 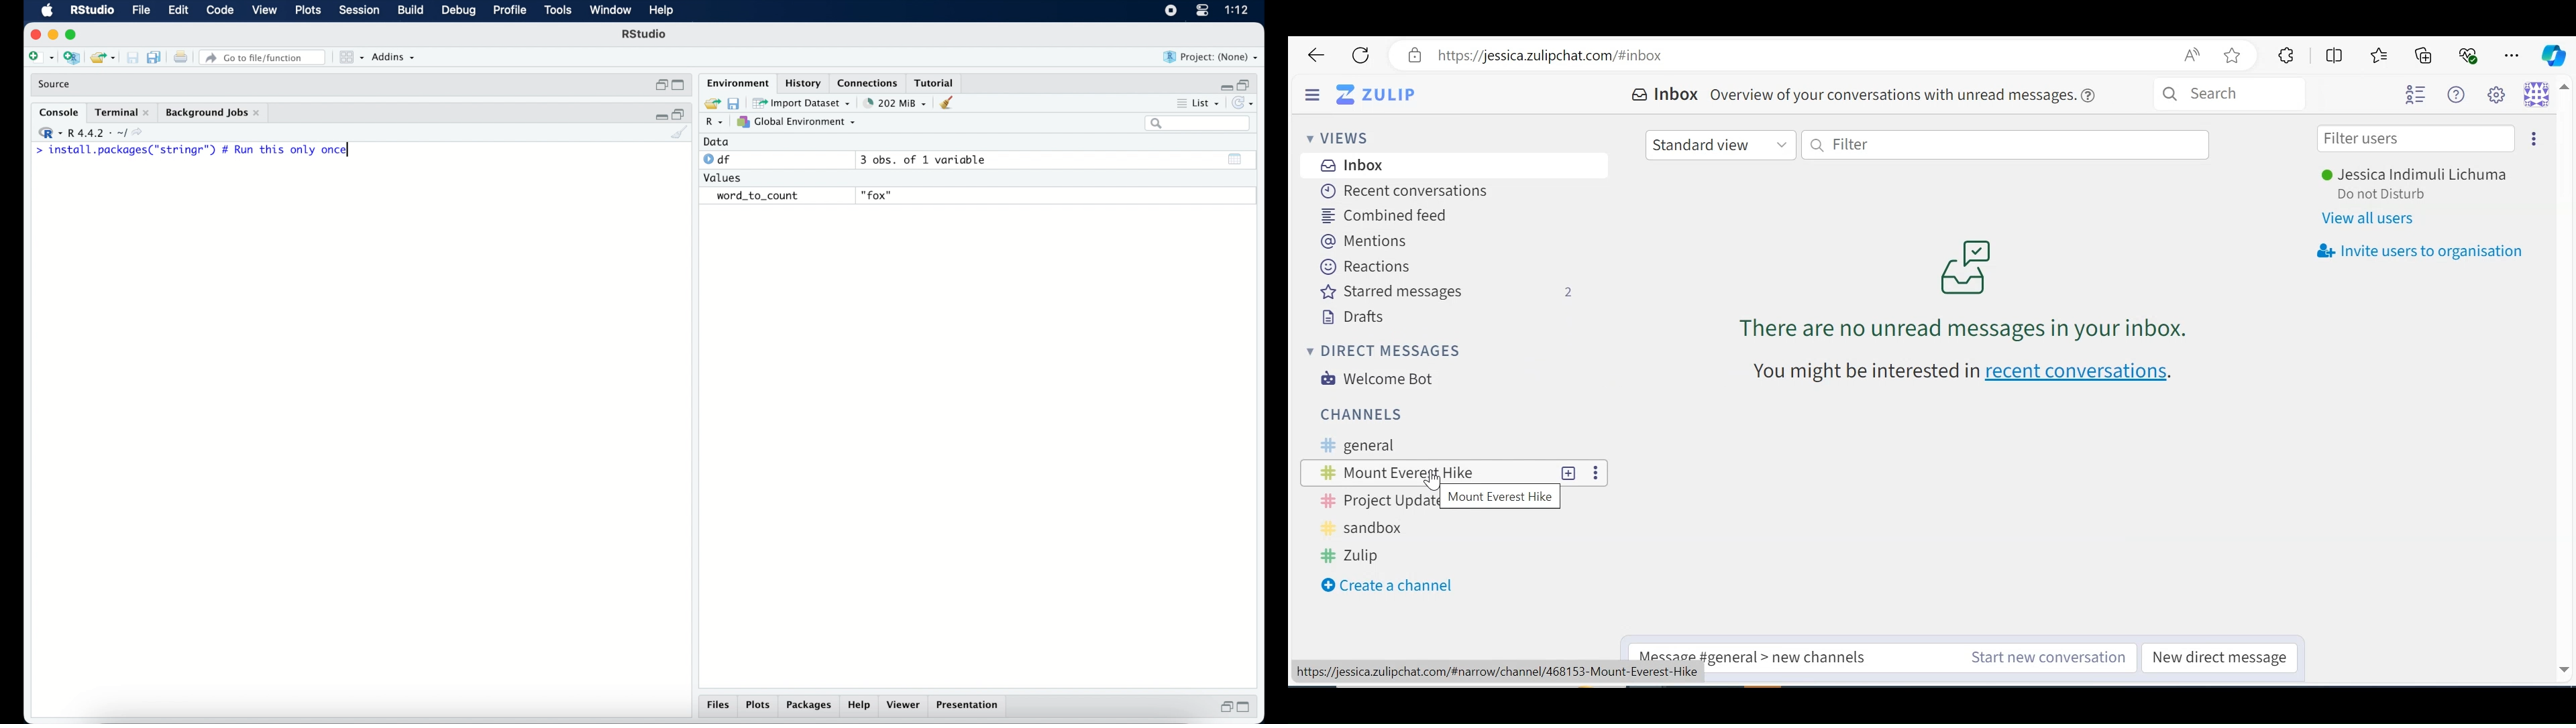 What do you see at coordinates (802, 83) in the screenshot?
I see `history` at bounding box center [802, 83].